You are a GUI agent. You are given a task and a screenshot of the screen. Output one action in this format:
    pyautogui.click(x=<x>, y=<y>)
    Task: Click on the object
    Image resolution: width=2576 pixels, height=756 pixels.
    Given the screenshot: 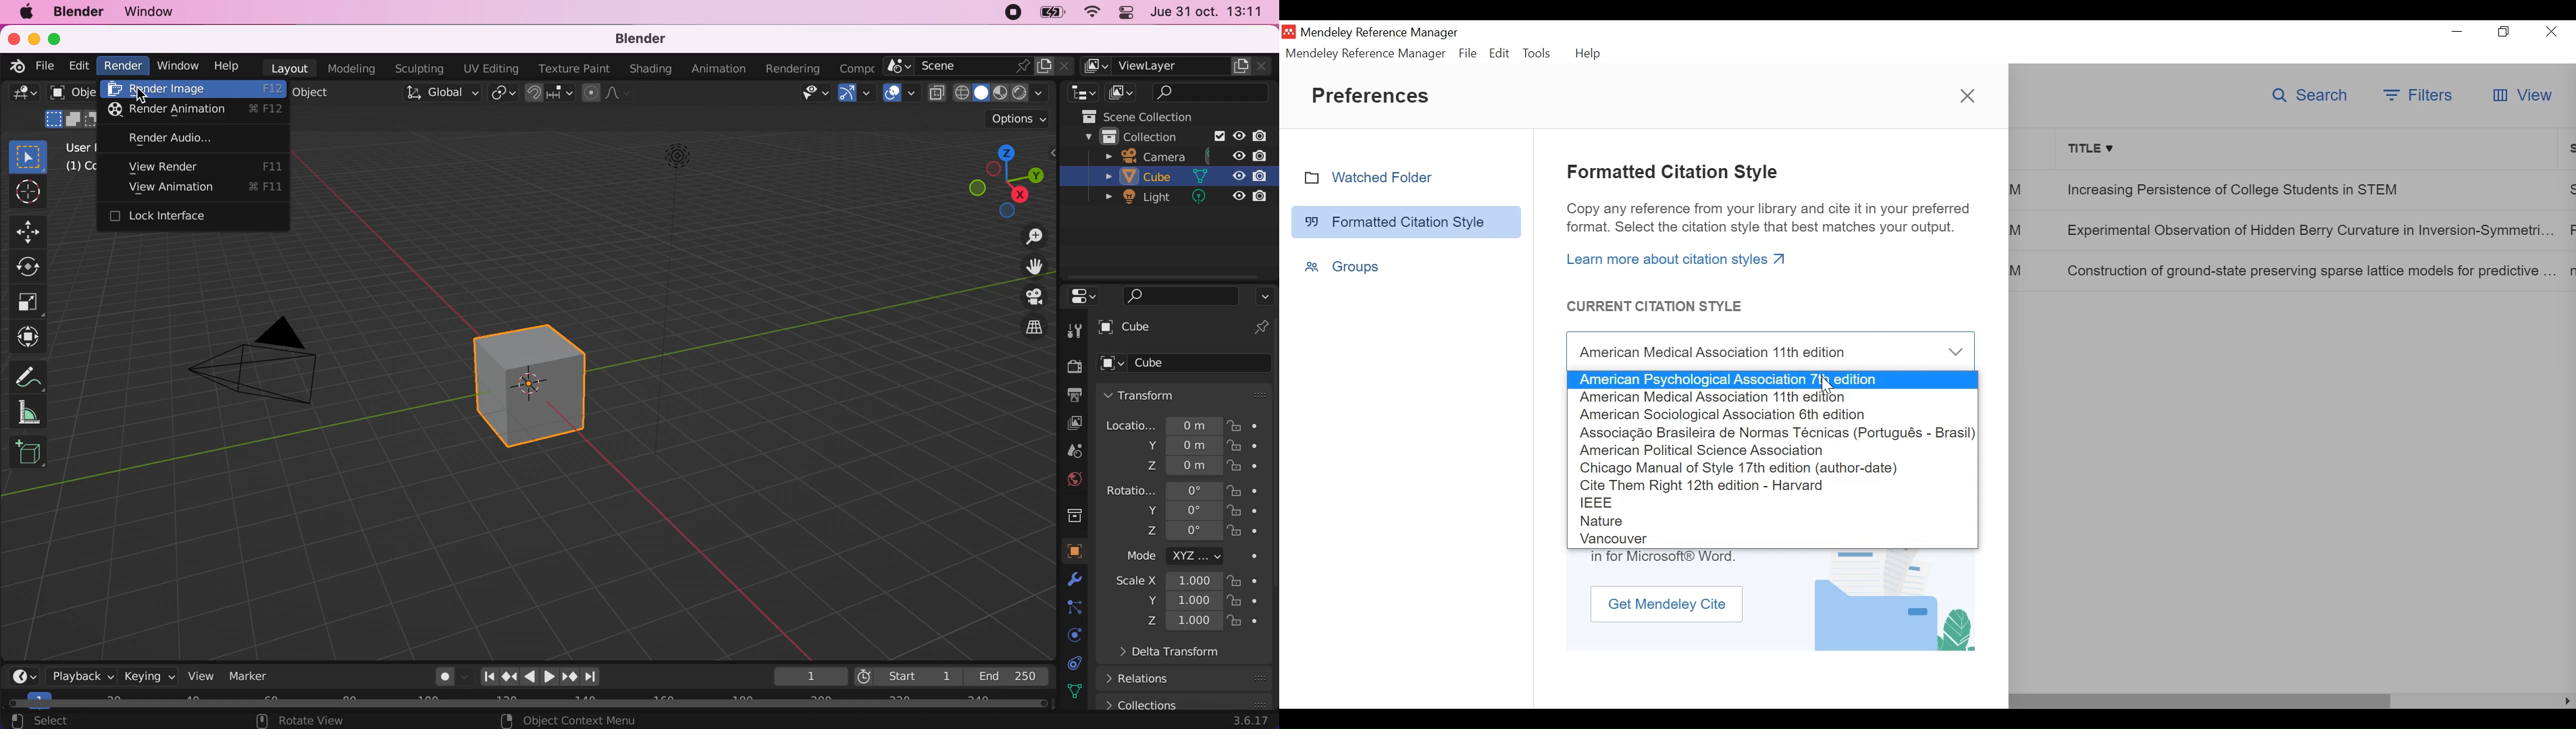 What is the action you would take?
    pyautogui.click(x=1075, y=552)
    